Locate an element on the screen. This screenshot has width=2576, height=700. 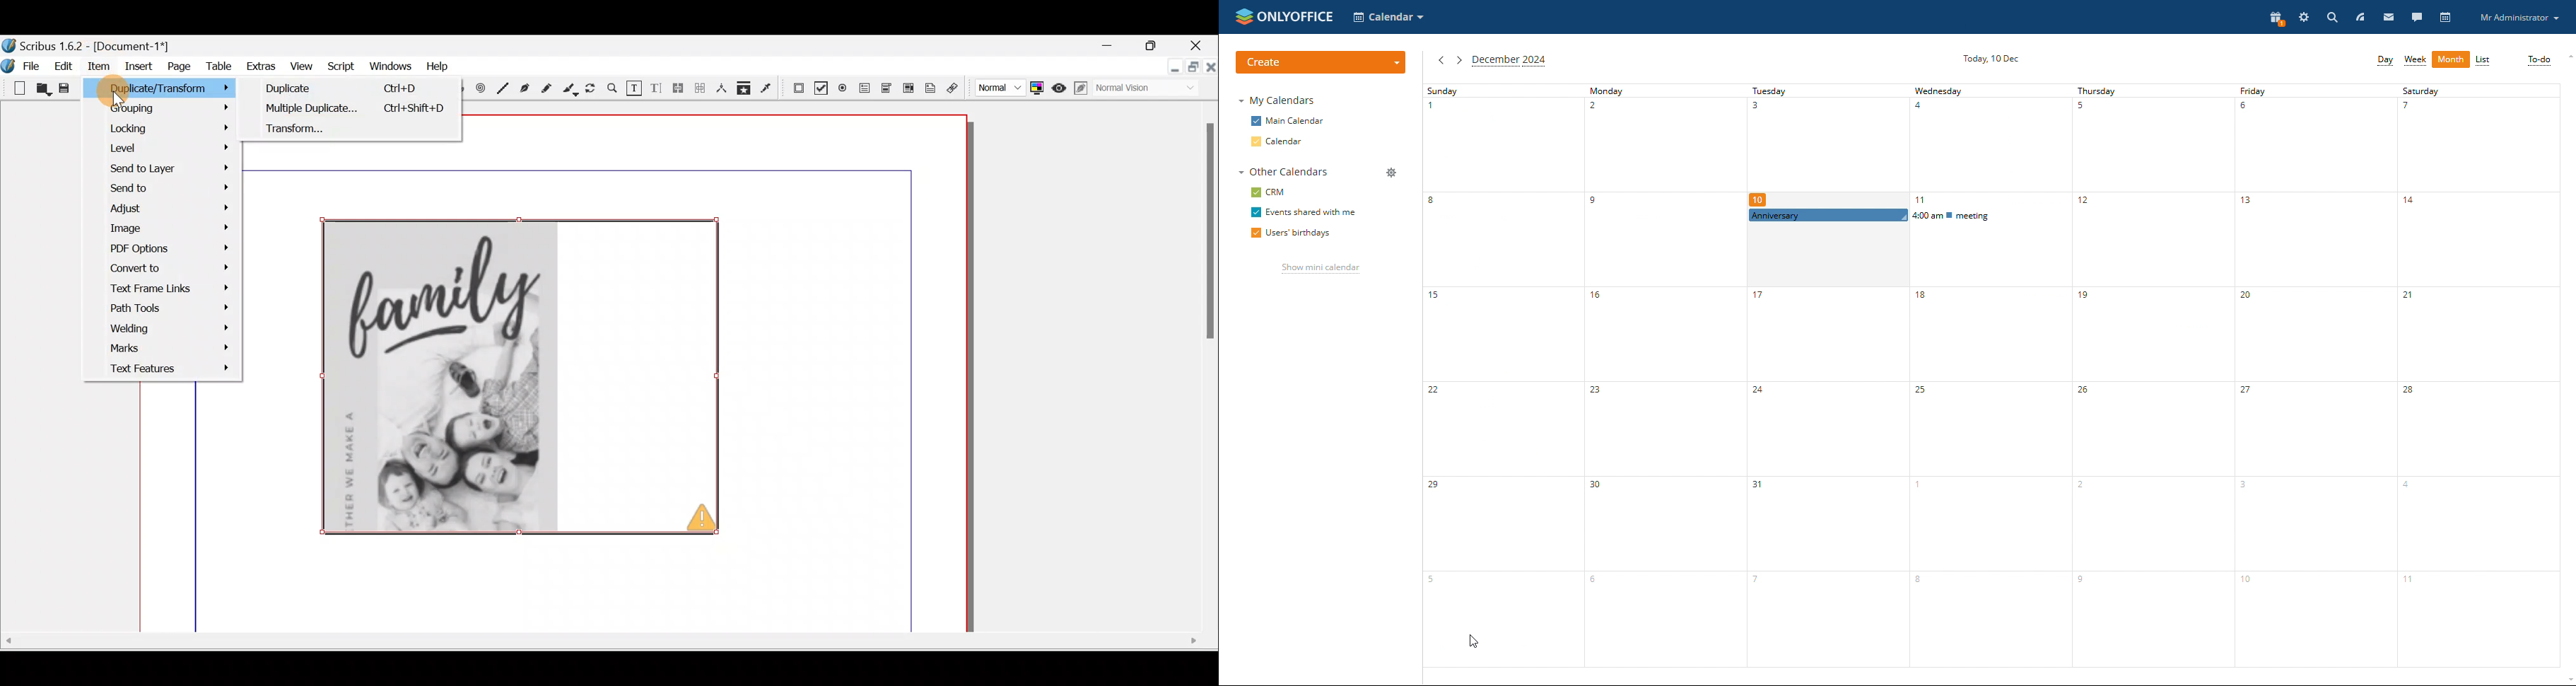
Preview mode is located at coordinates (1061, 87).